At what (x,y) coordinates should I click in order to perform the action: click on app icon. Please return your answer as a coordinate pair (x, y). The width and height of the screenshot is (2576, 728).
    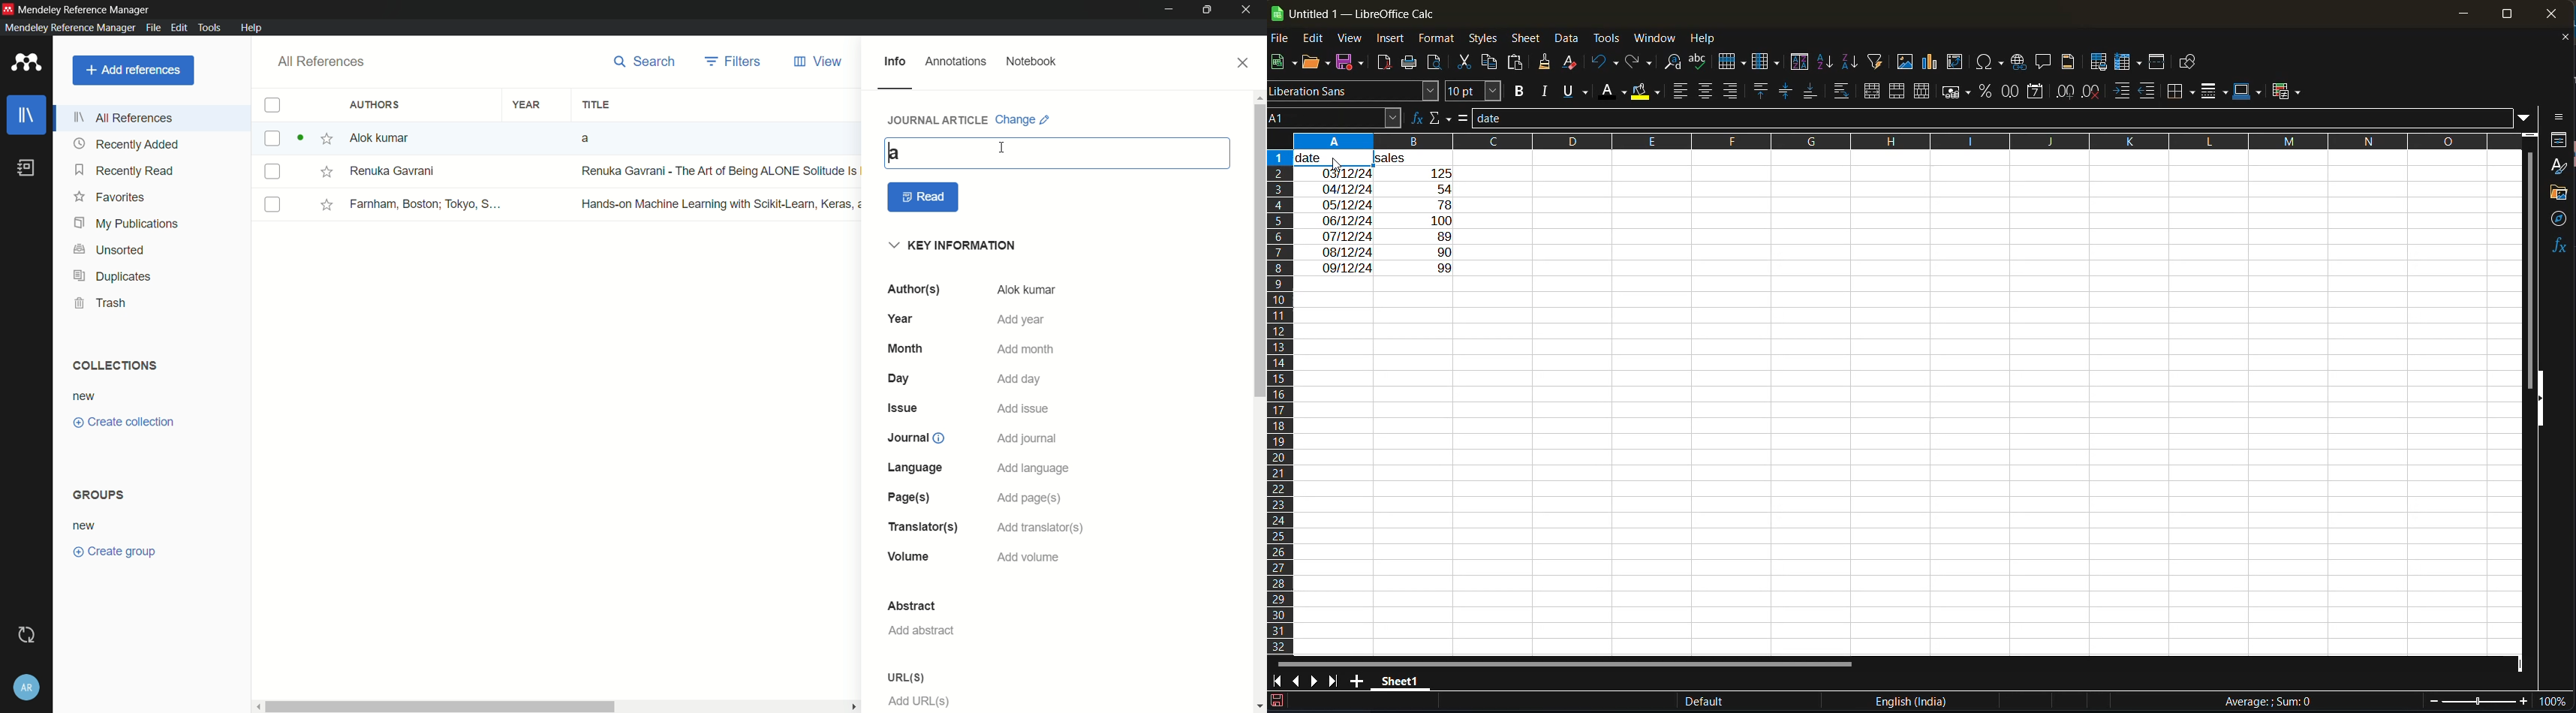
    Looking at the image, I should click on (8, 9).